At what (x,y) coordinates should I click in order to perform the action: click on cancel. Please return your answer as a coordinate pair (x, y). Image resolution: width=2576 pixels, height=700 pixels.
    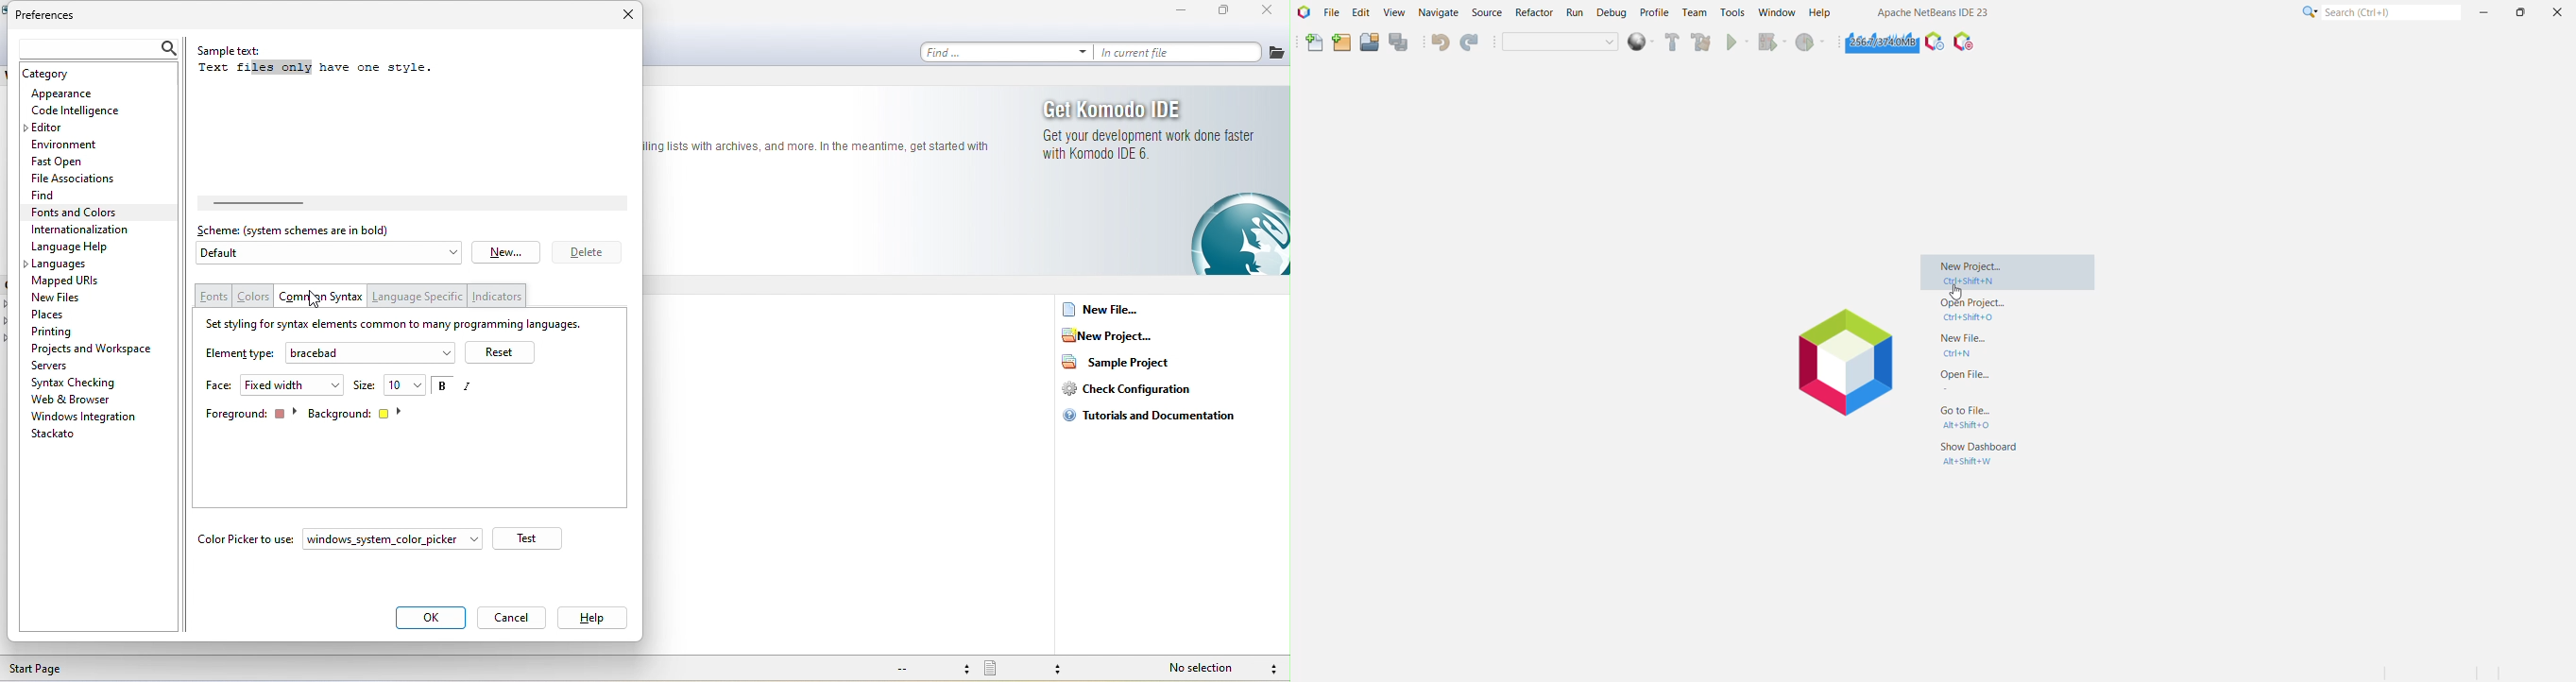
    Looking at the image, I should click on (513, 616).